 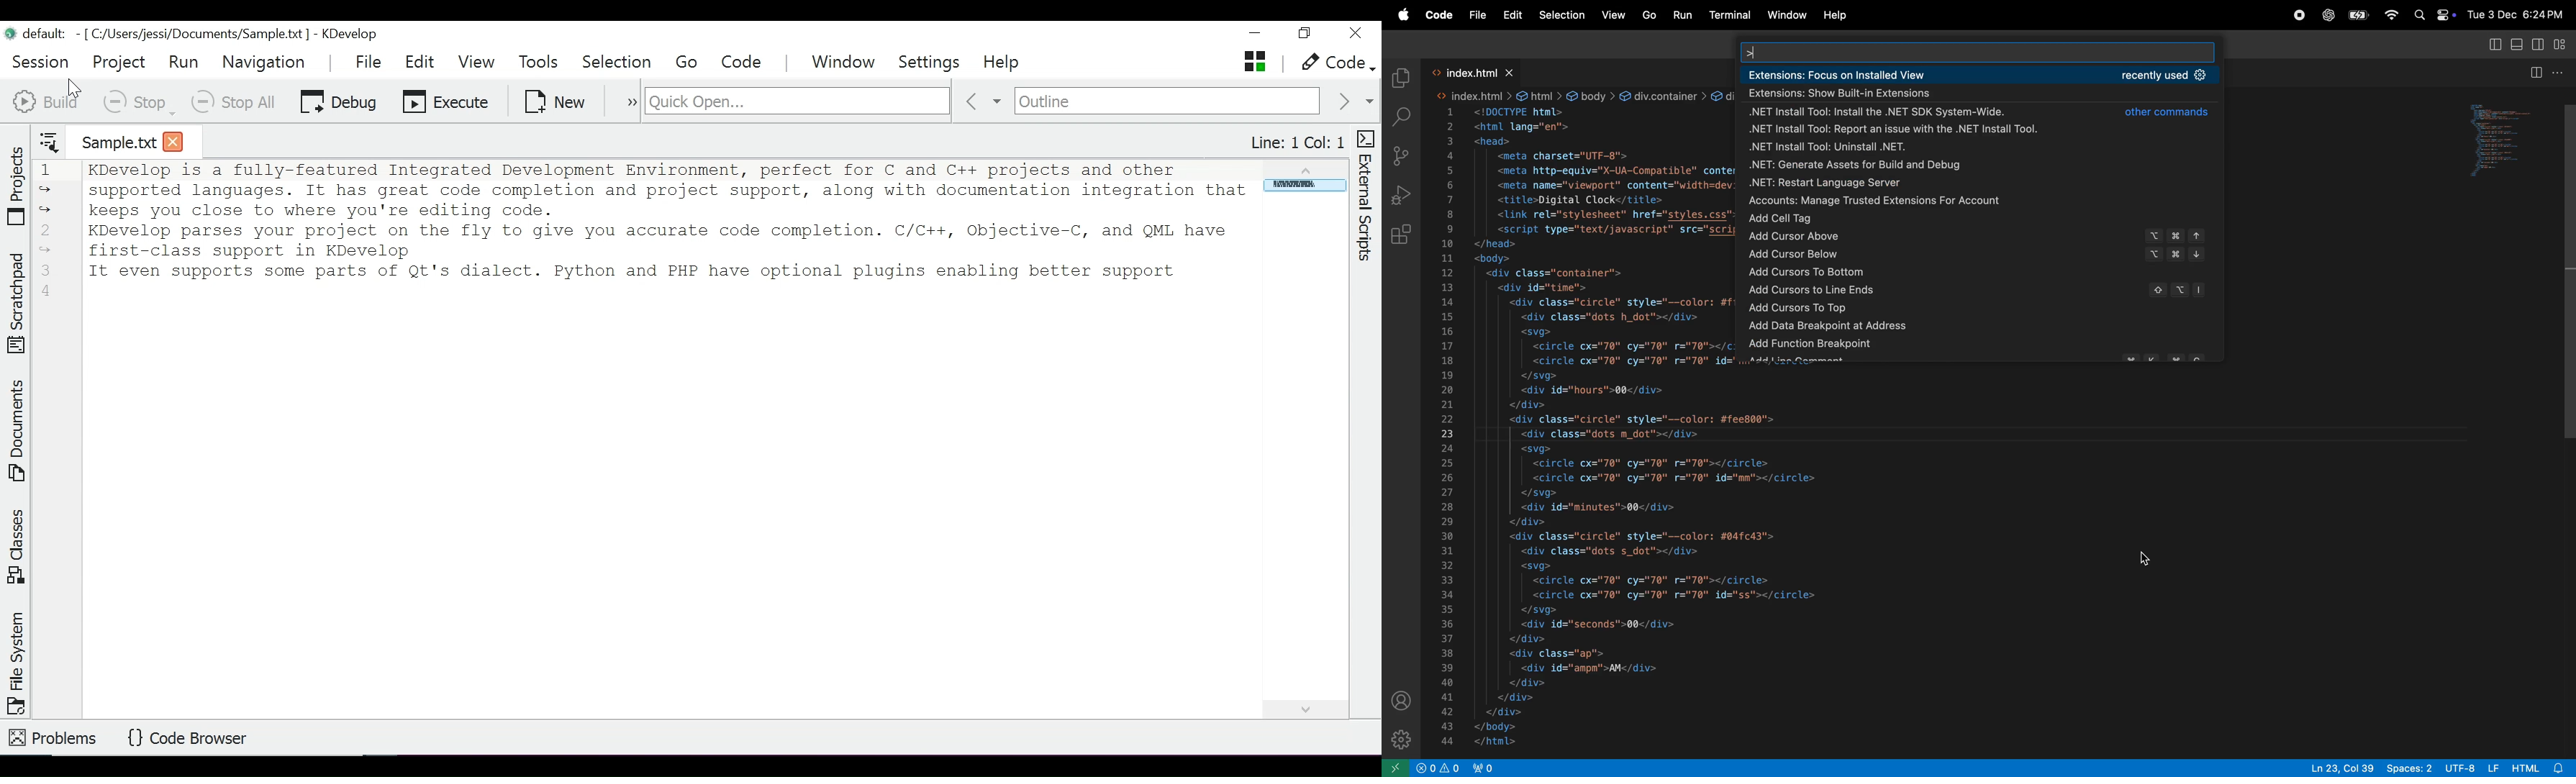 I want to click on toggle panel, so click(x=2518, y=44).